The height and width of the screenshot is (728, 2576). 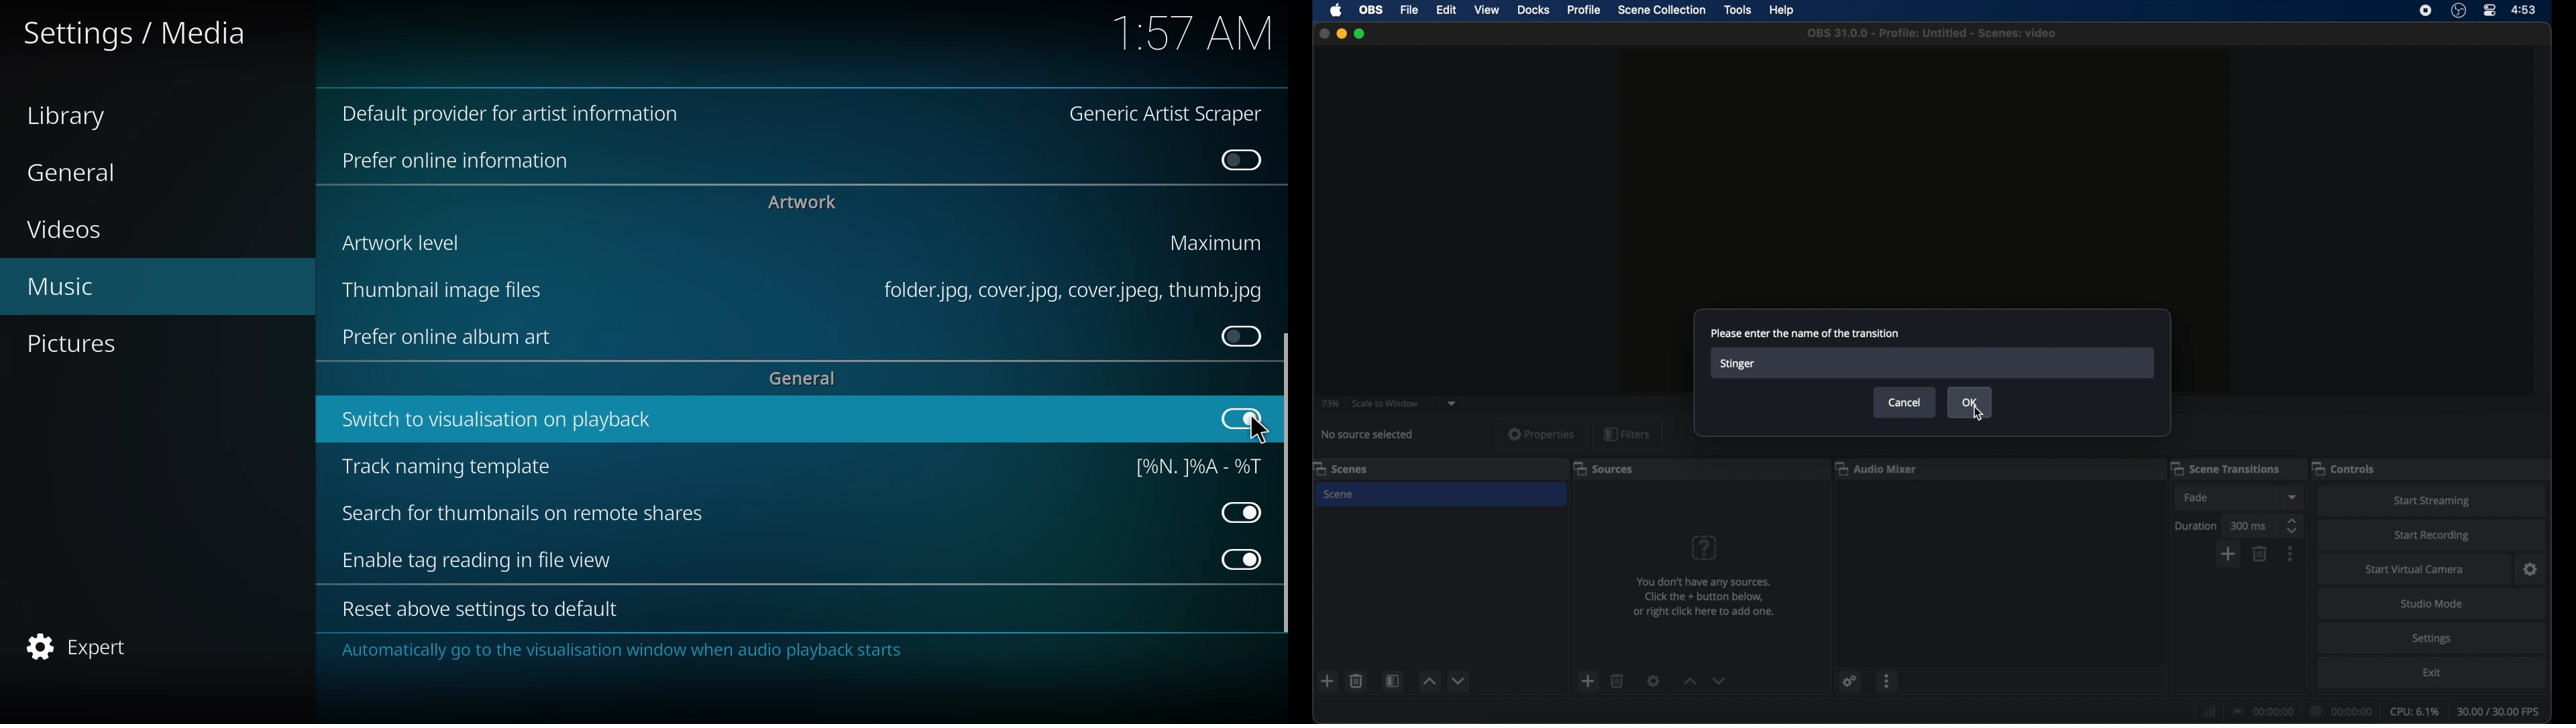 What do you see at coordinates (1888, 682) in the screenshot?
I see `more options` at bounding box center [1888, 682].